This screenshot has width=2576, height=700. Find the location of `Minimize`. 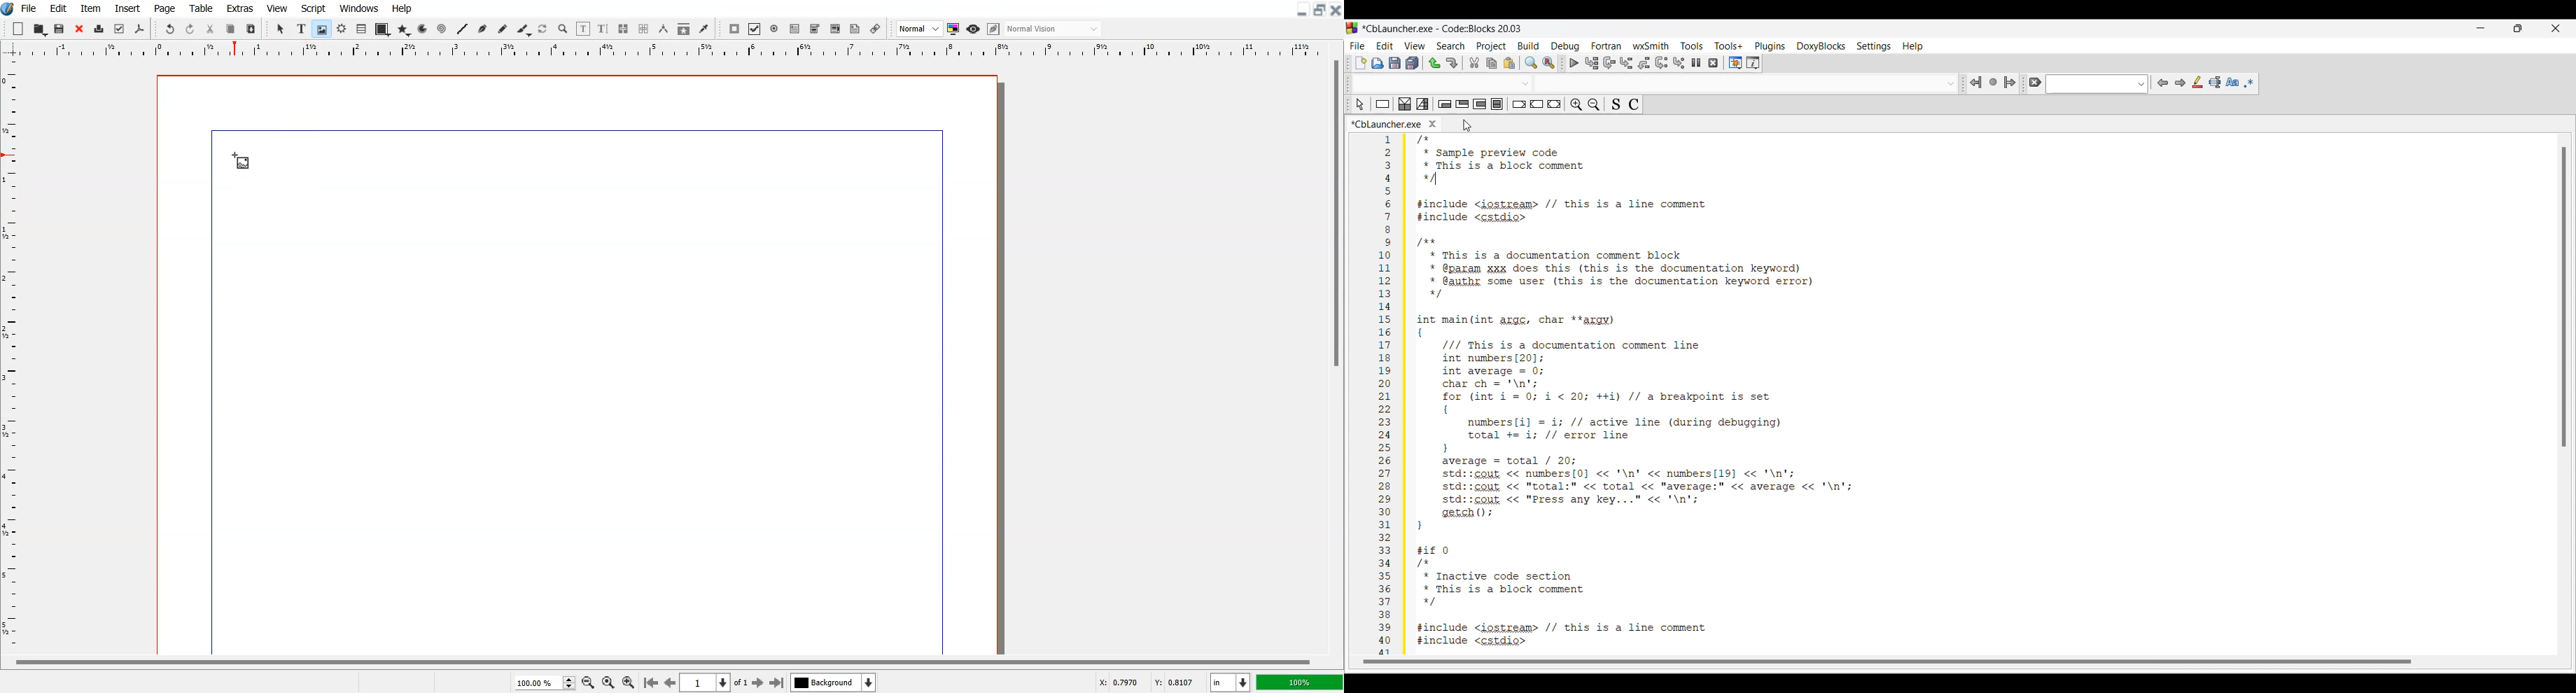

Minimize is located at coordinates (1301, 10).